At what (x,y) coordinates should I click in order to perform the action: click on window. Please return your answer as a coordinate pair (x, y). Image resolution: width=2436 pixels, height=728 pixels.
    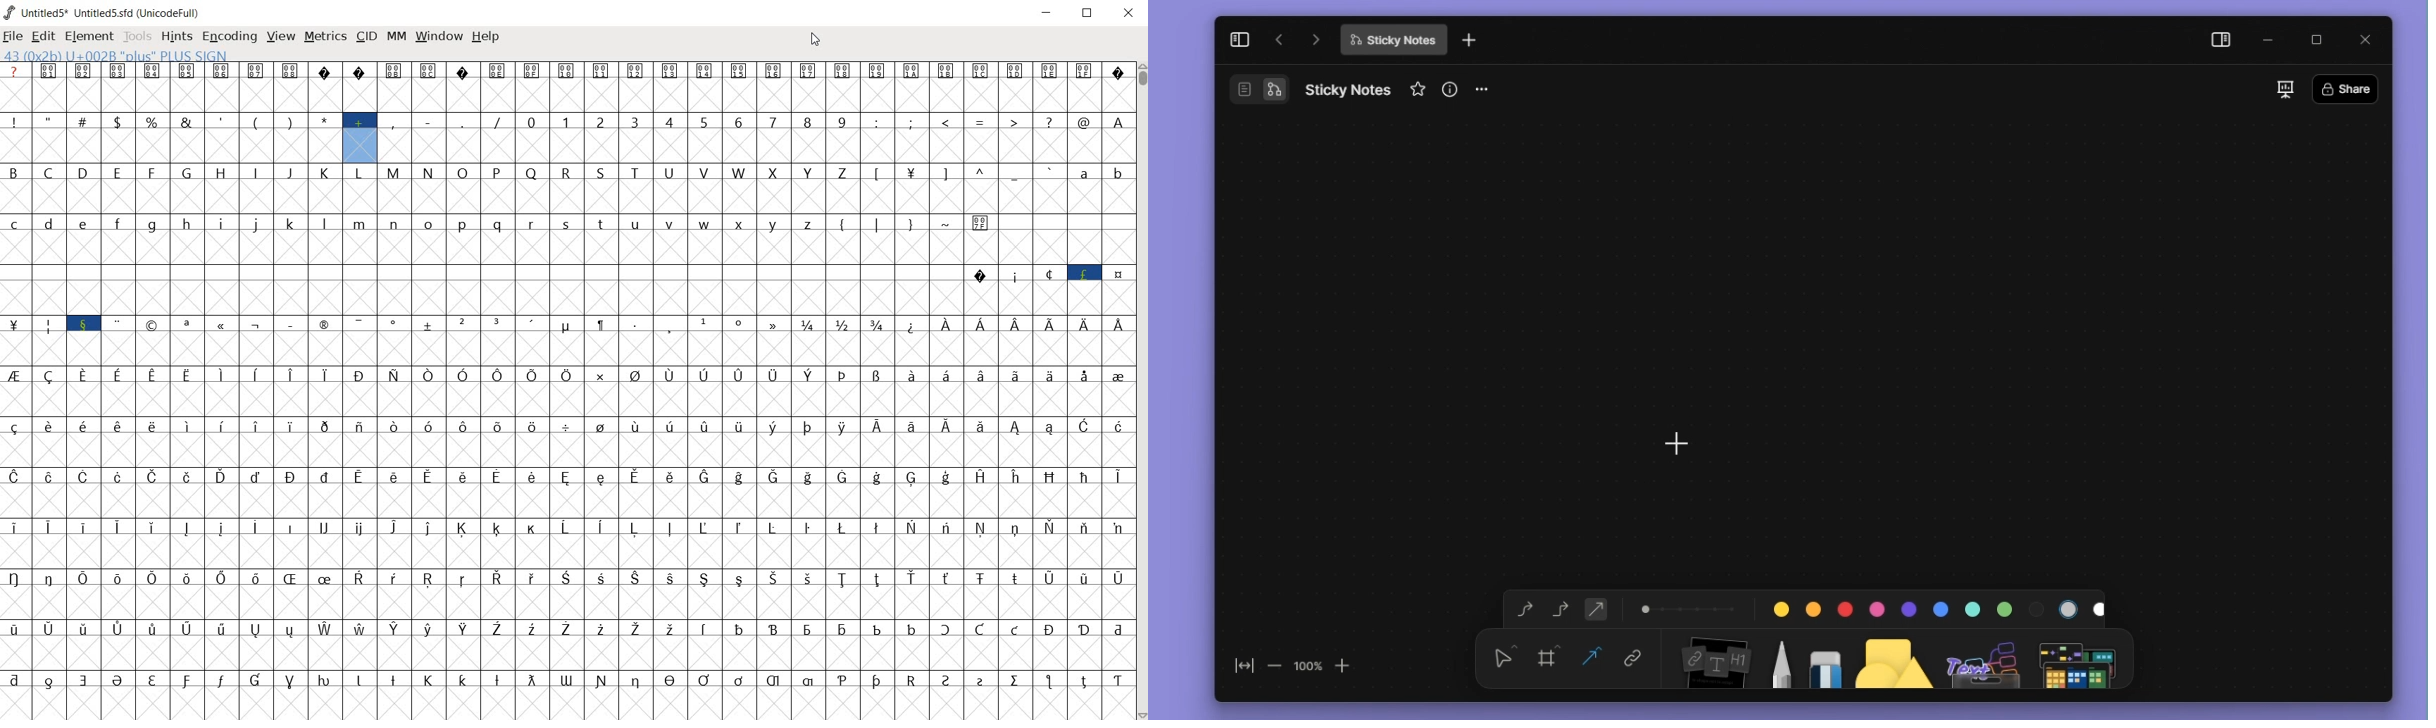
    Looking at the image, I should click on (438, 37).